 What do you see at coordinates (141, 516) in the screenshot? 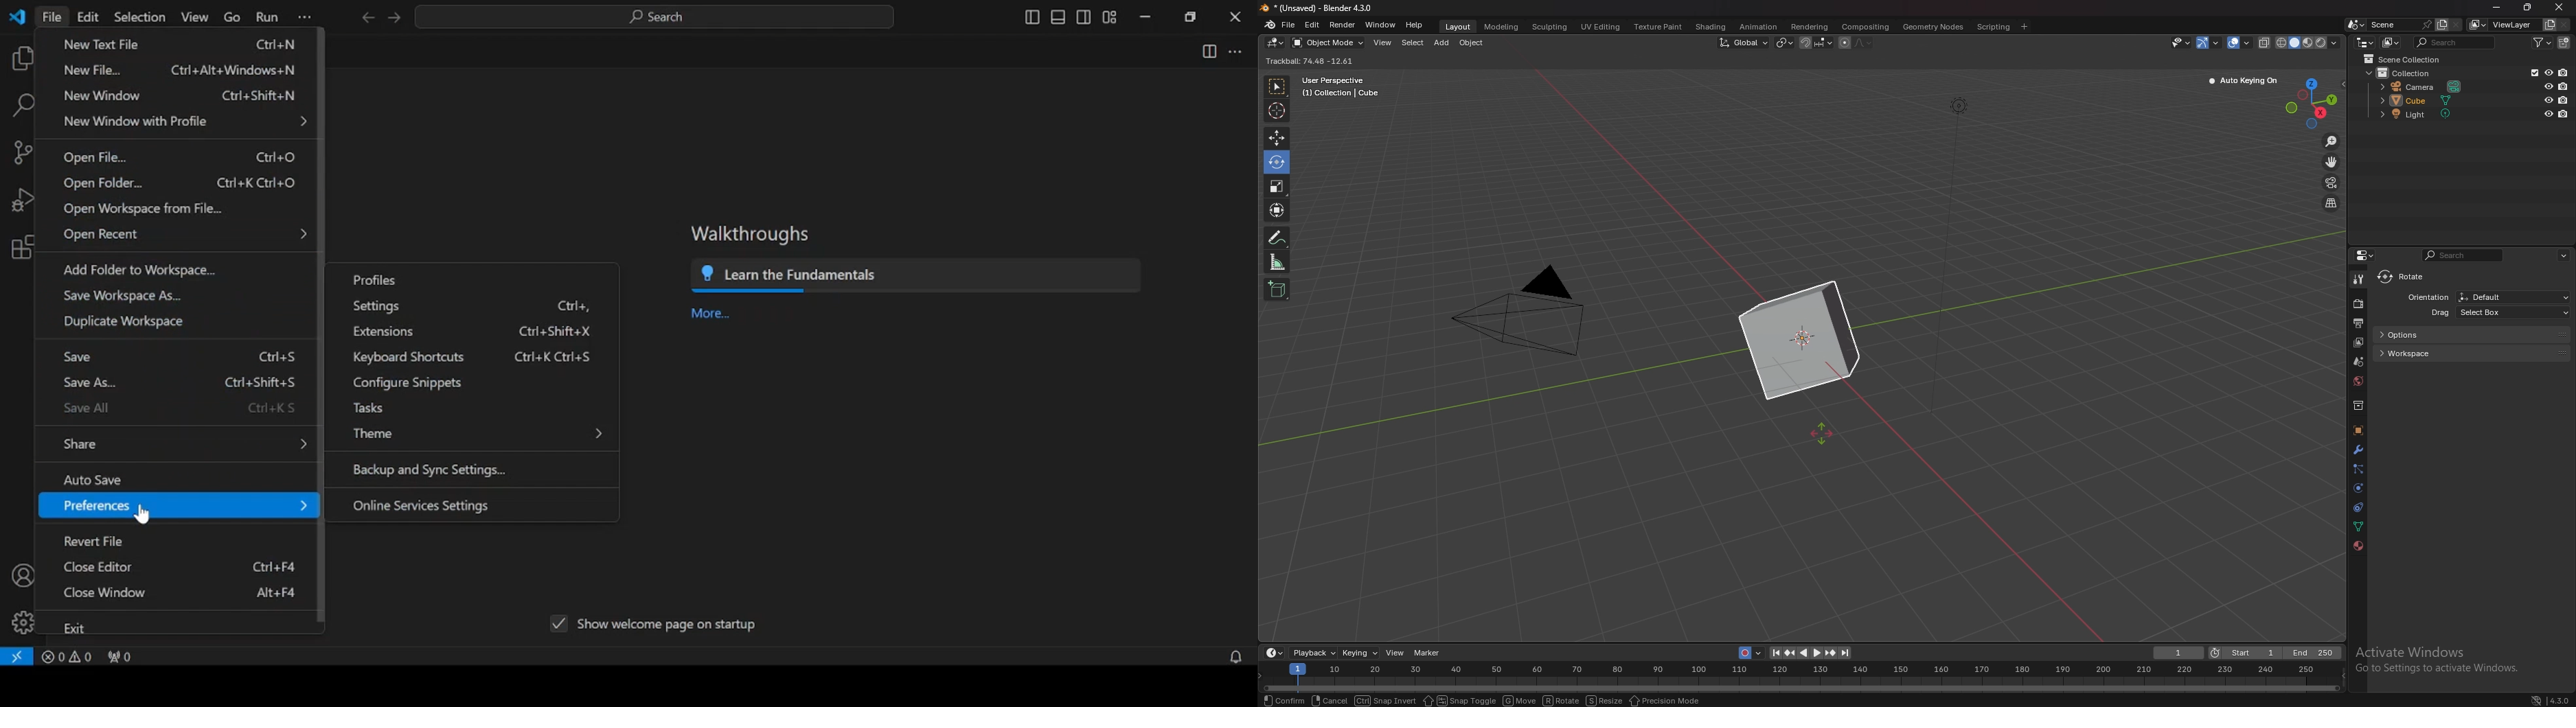
I see `cursor` at bounding box center [141, 516].